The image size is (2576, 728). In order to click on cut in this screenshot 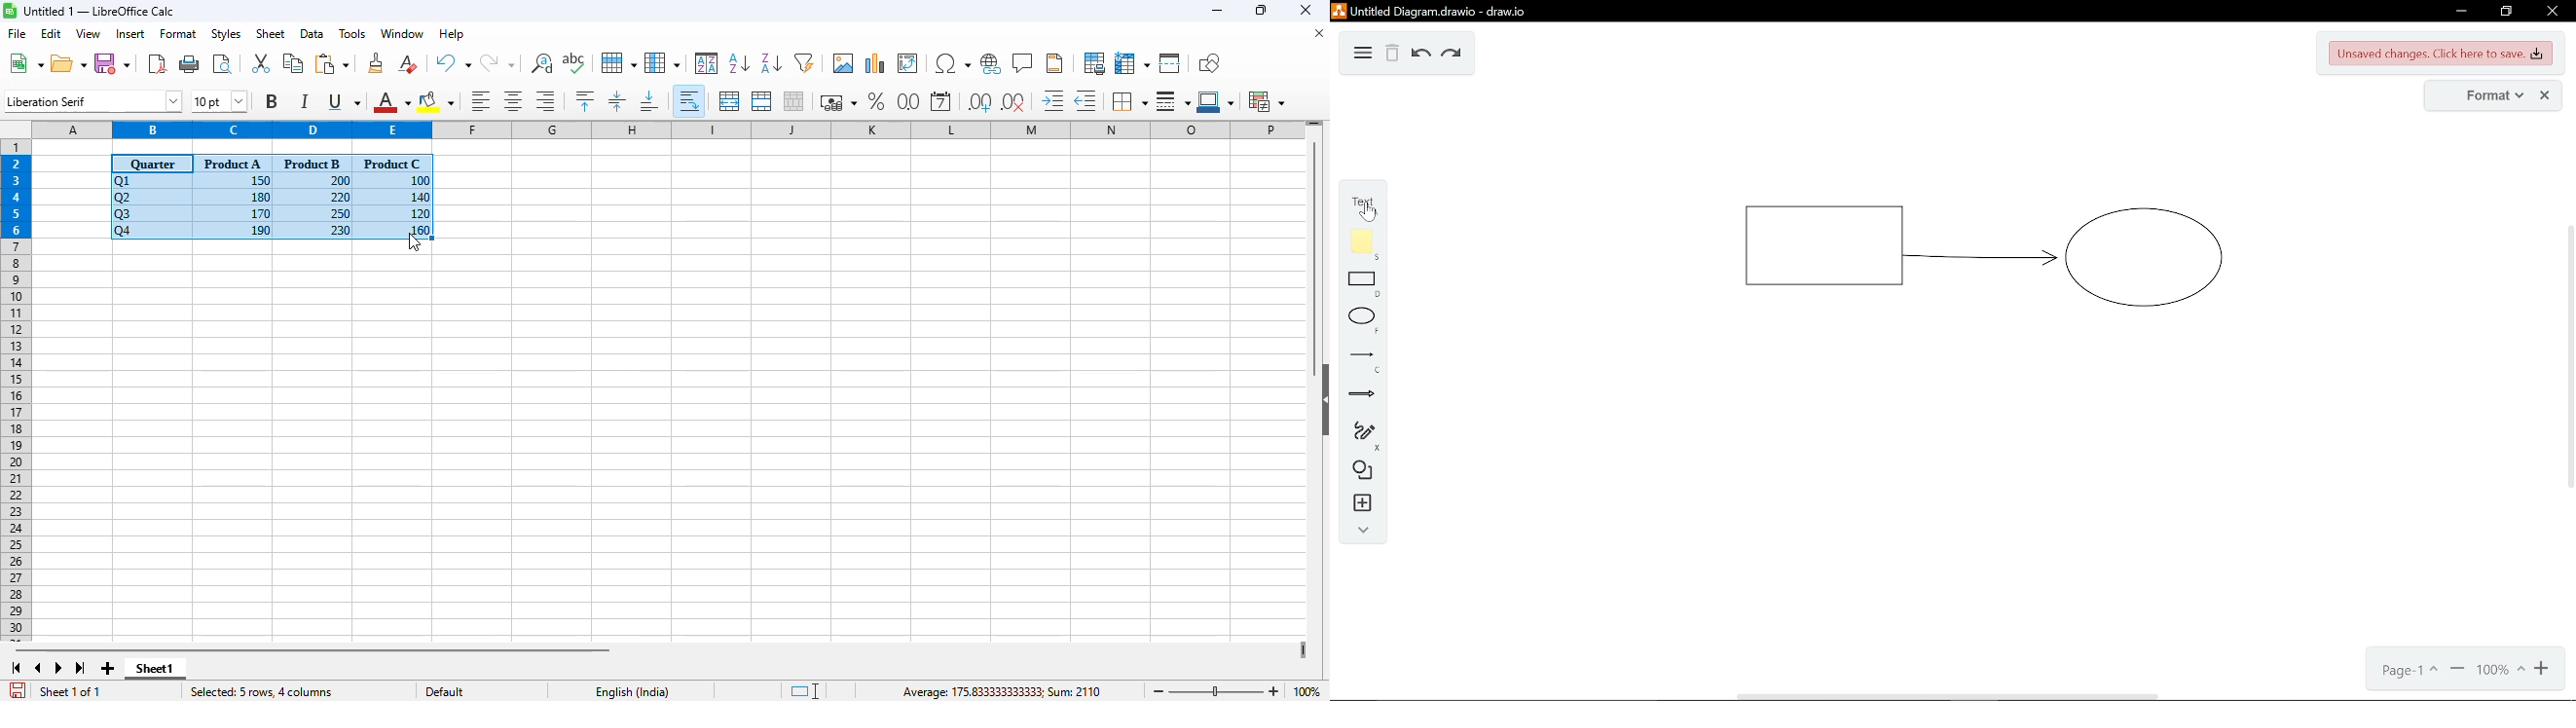, I will do `click(260, 62)`.